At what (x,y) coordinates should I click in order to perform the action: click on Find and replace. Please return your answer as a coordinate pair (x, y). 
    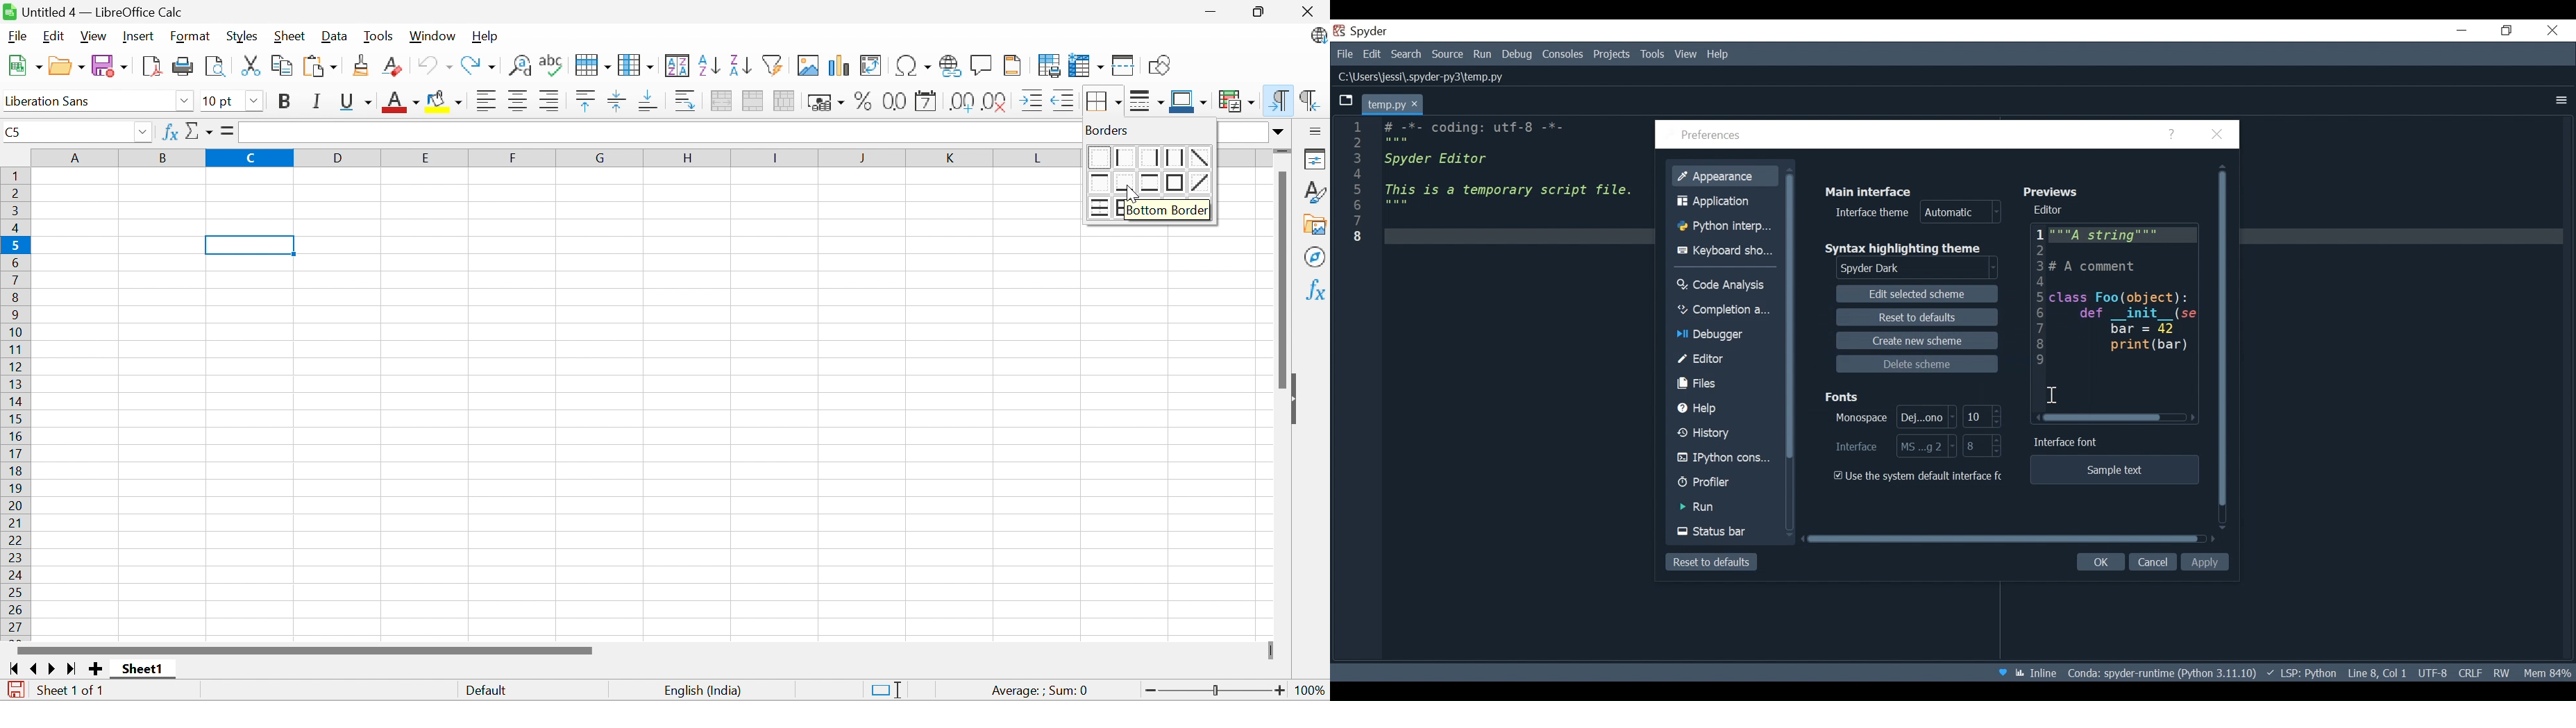
    Looking at the image, I should click on (522, 67).